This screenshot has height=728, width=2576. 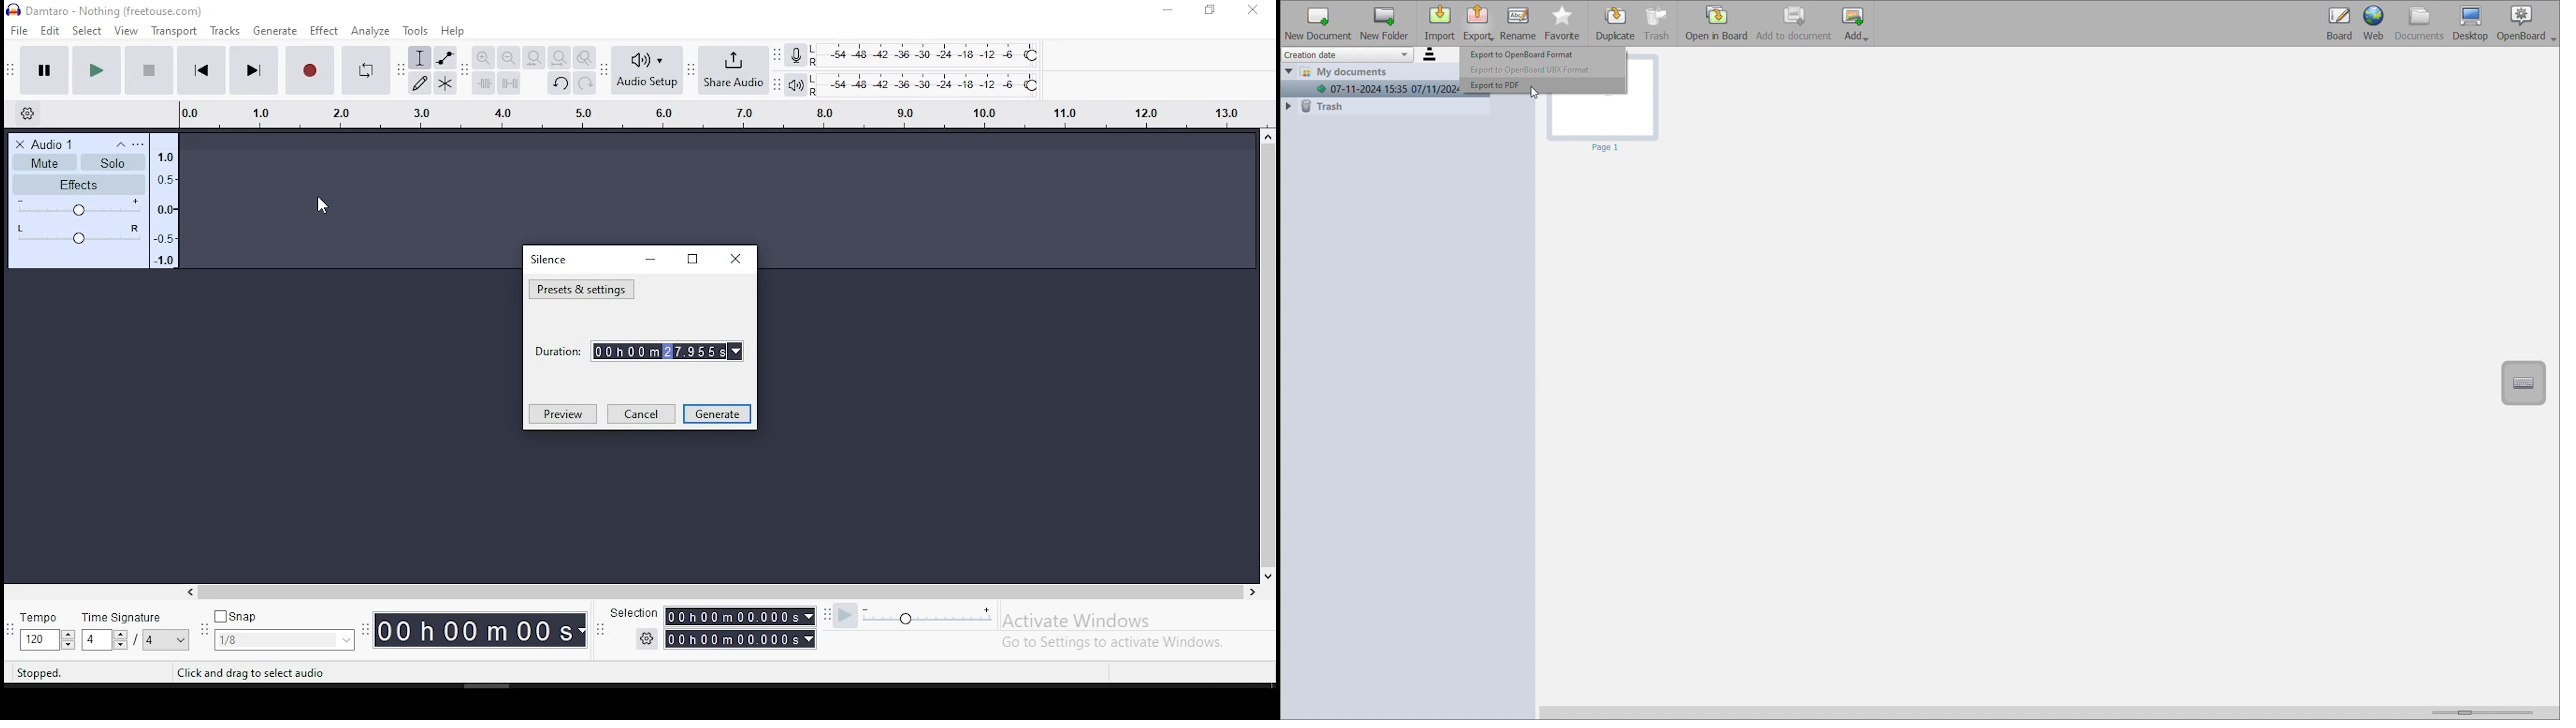 What do you see at coordinates (483, 83) in the screenshot?
I see `trim audio outside selection` at bounding box center [483, 83].